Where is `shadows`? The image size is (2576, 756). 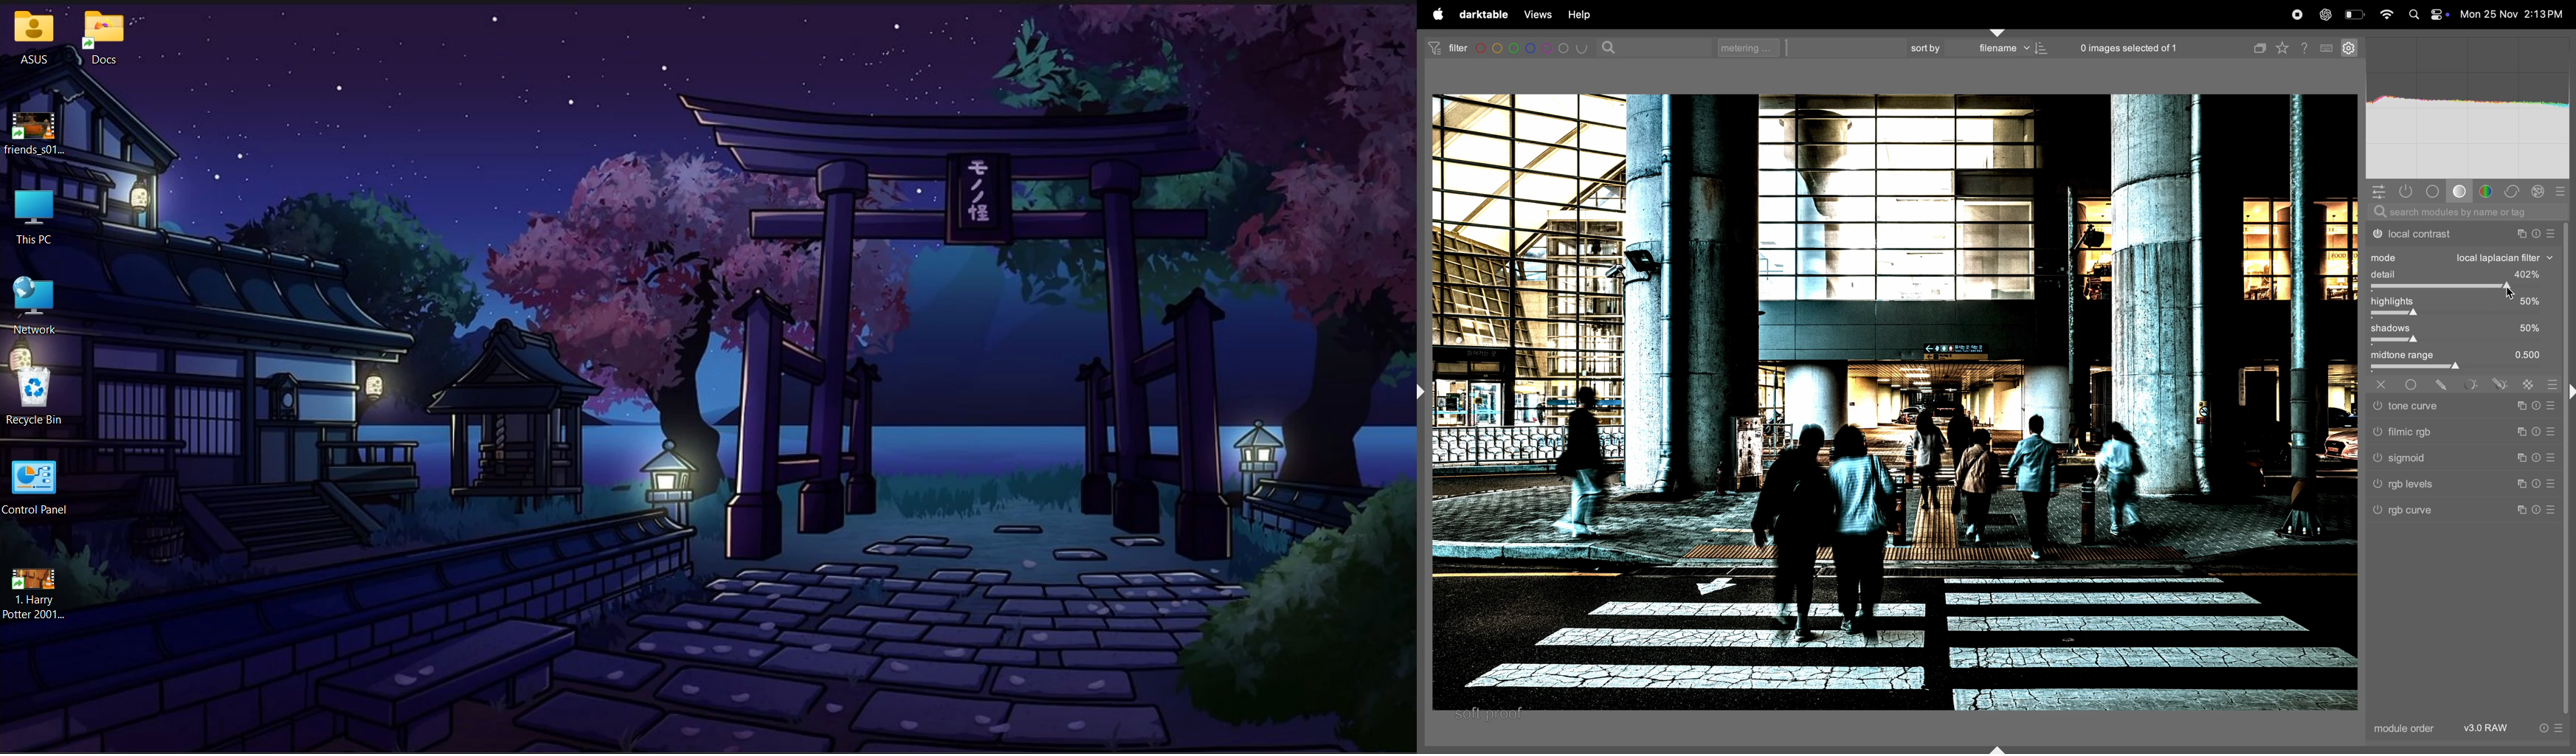 shadows is located at coordinates (2464, 328).